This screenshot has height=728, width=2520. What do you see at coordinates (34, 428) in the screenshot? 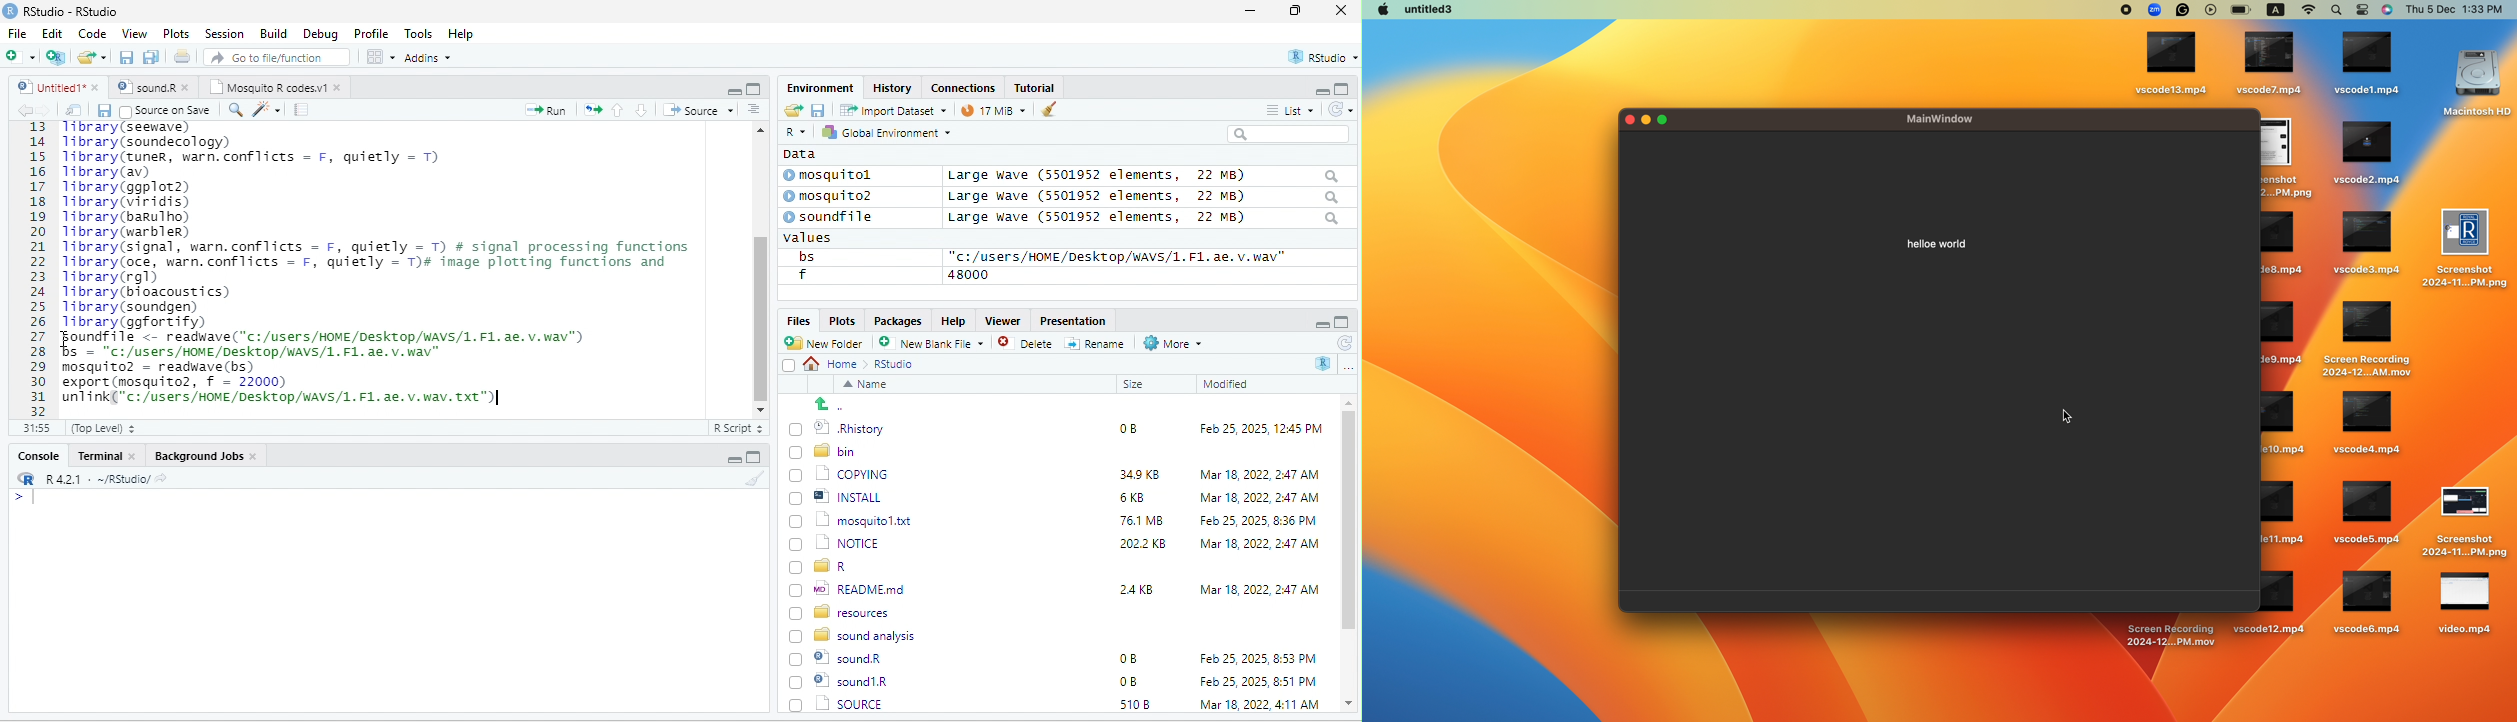
I see `31:55` at bounding box center [34, 428].